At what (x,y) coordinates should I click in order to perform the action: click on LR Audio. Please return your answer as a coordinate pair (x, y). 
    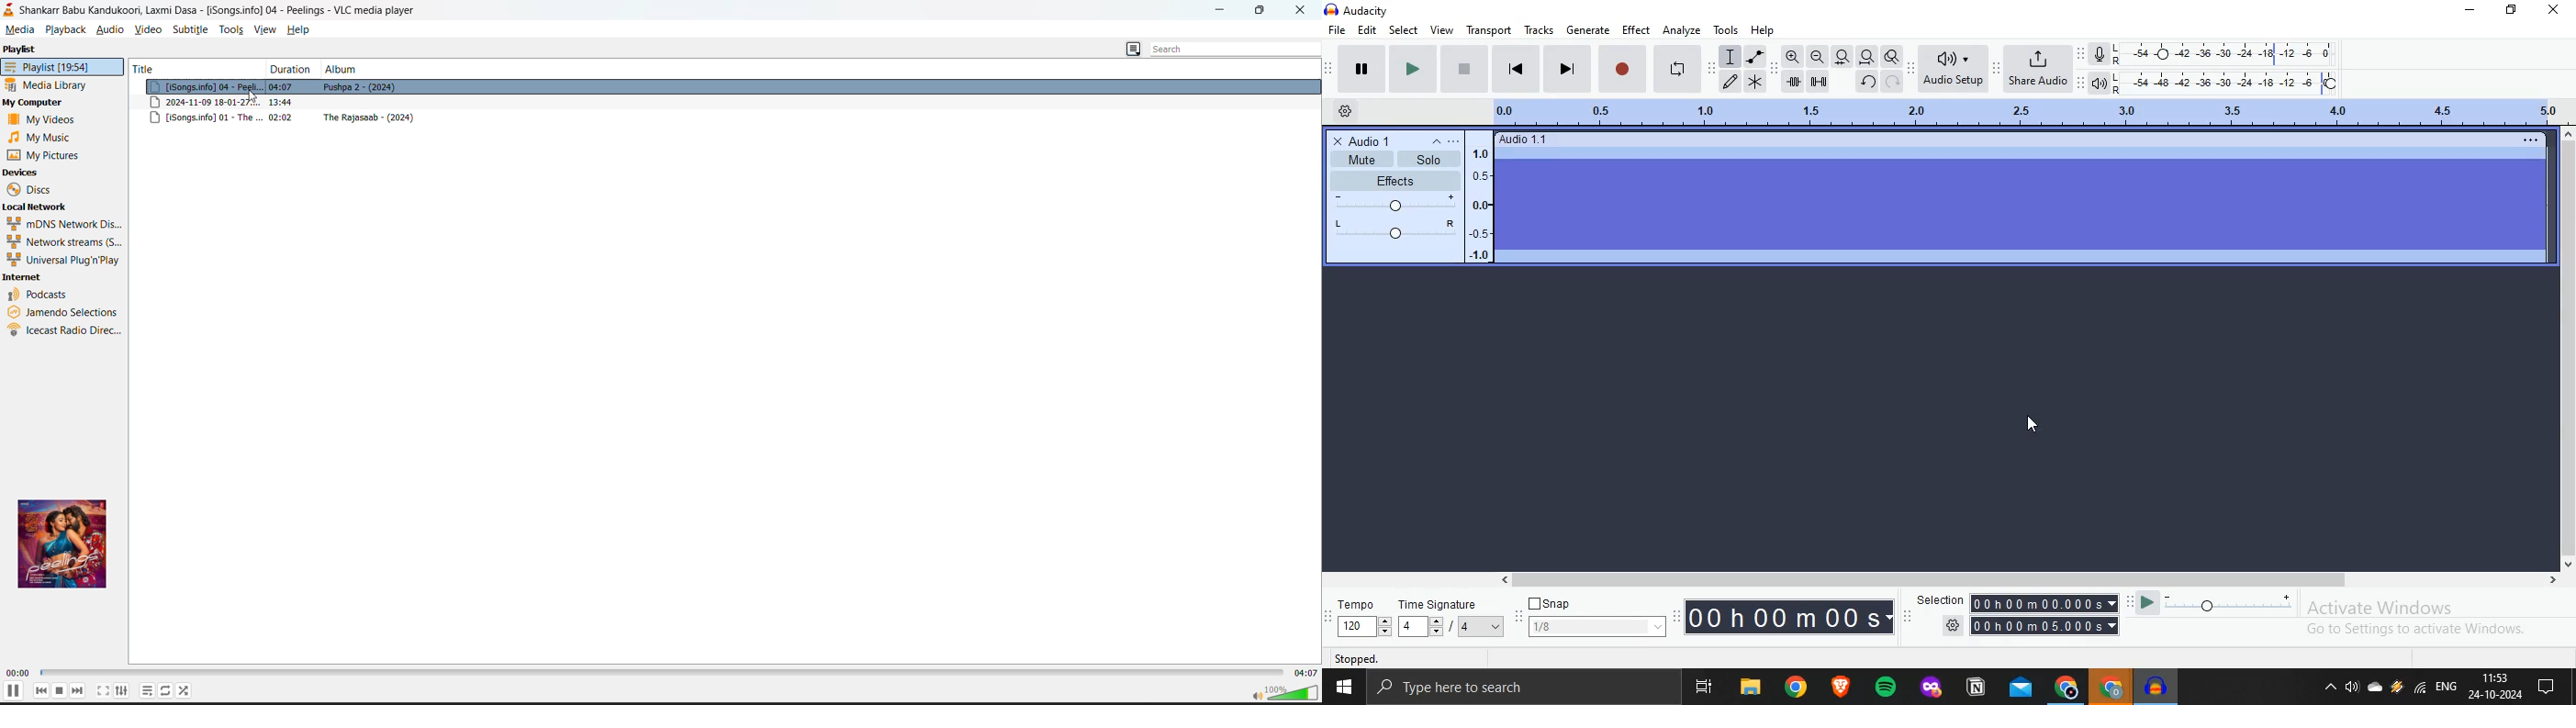
    Looking at the image, I should click on (2220, 82).